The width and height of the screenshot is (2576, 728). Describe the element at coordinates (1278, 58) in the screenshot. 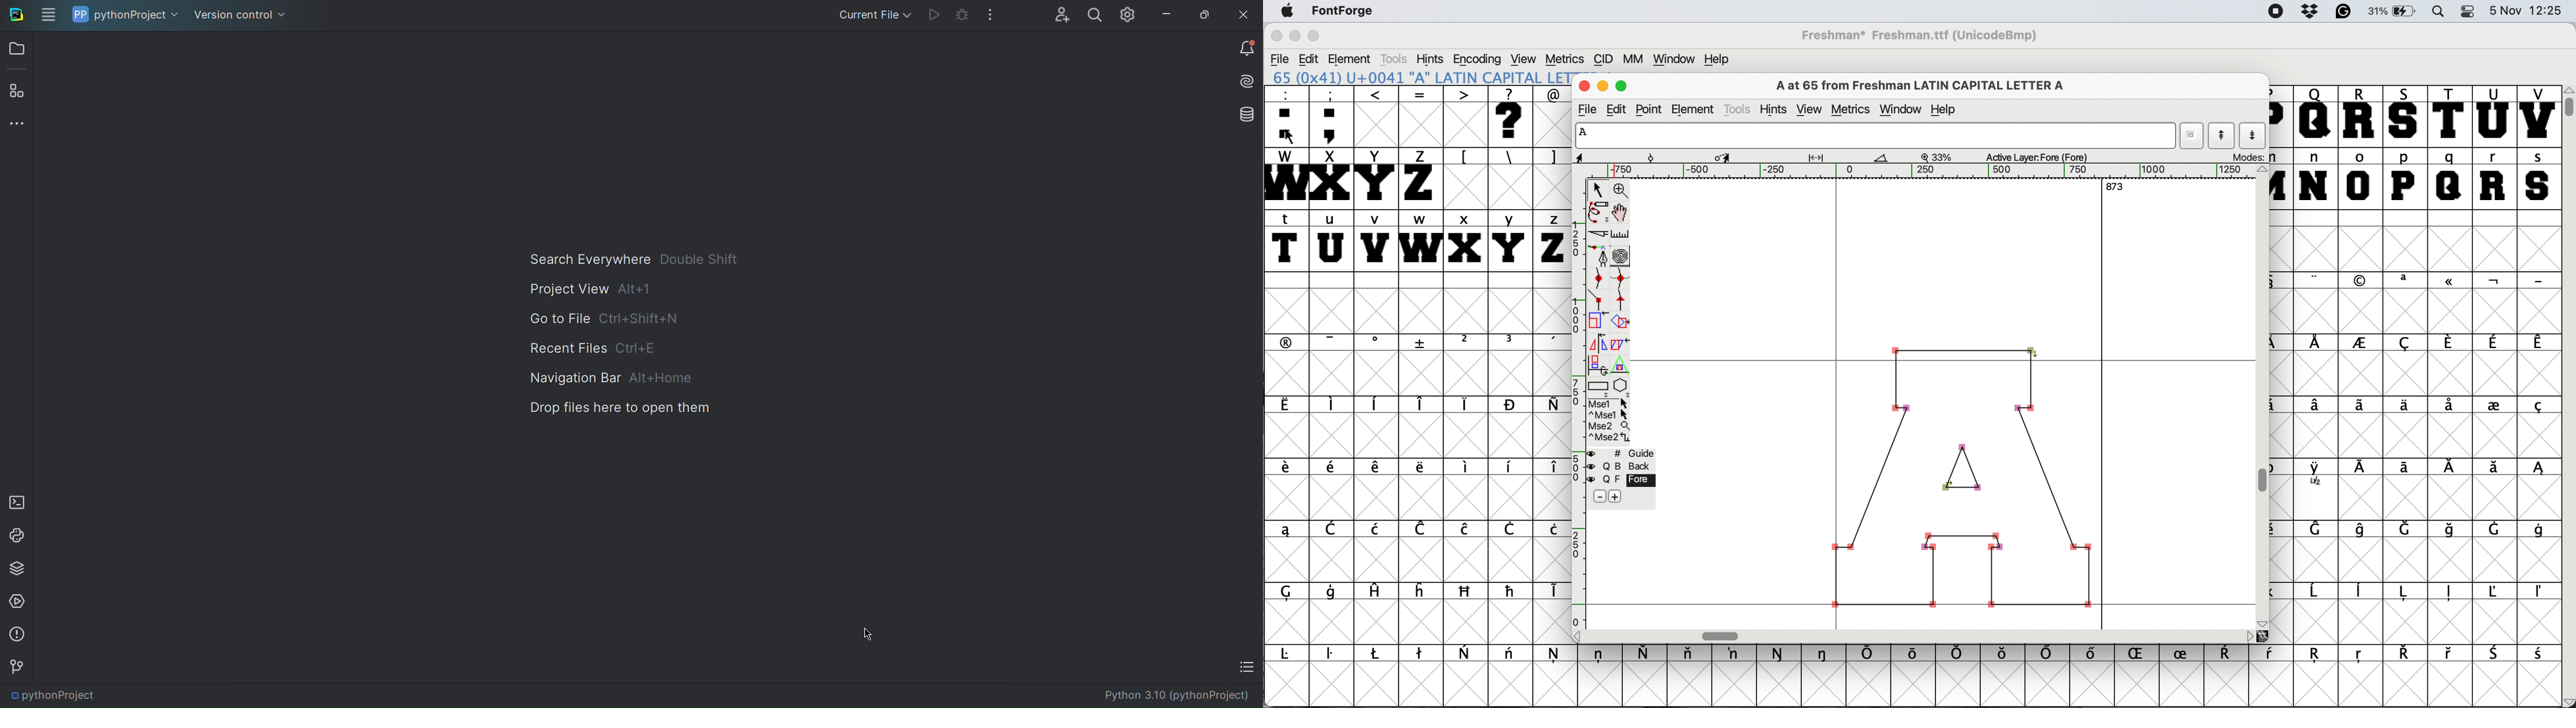

I see `file` at that location.